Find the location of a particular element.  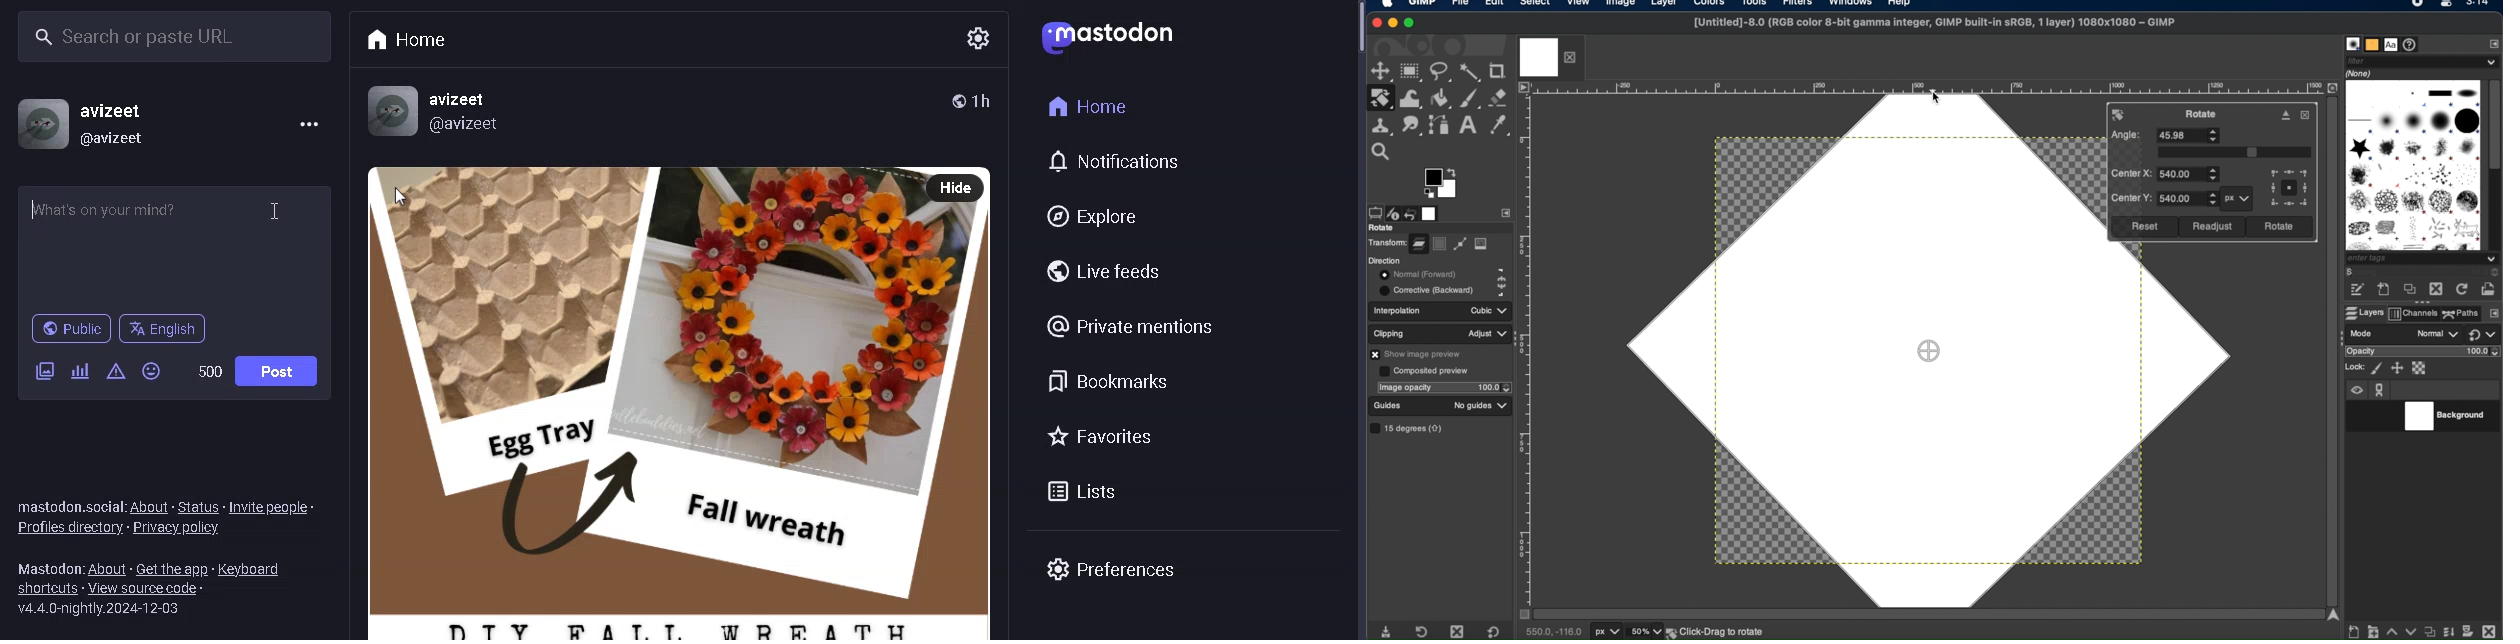

SHORTCUTS is located at coordinates (47, 590).